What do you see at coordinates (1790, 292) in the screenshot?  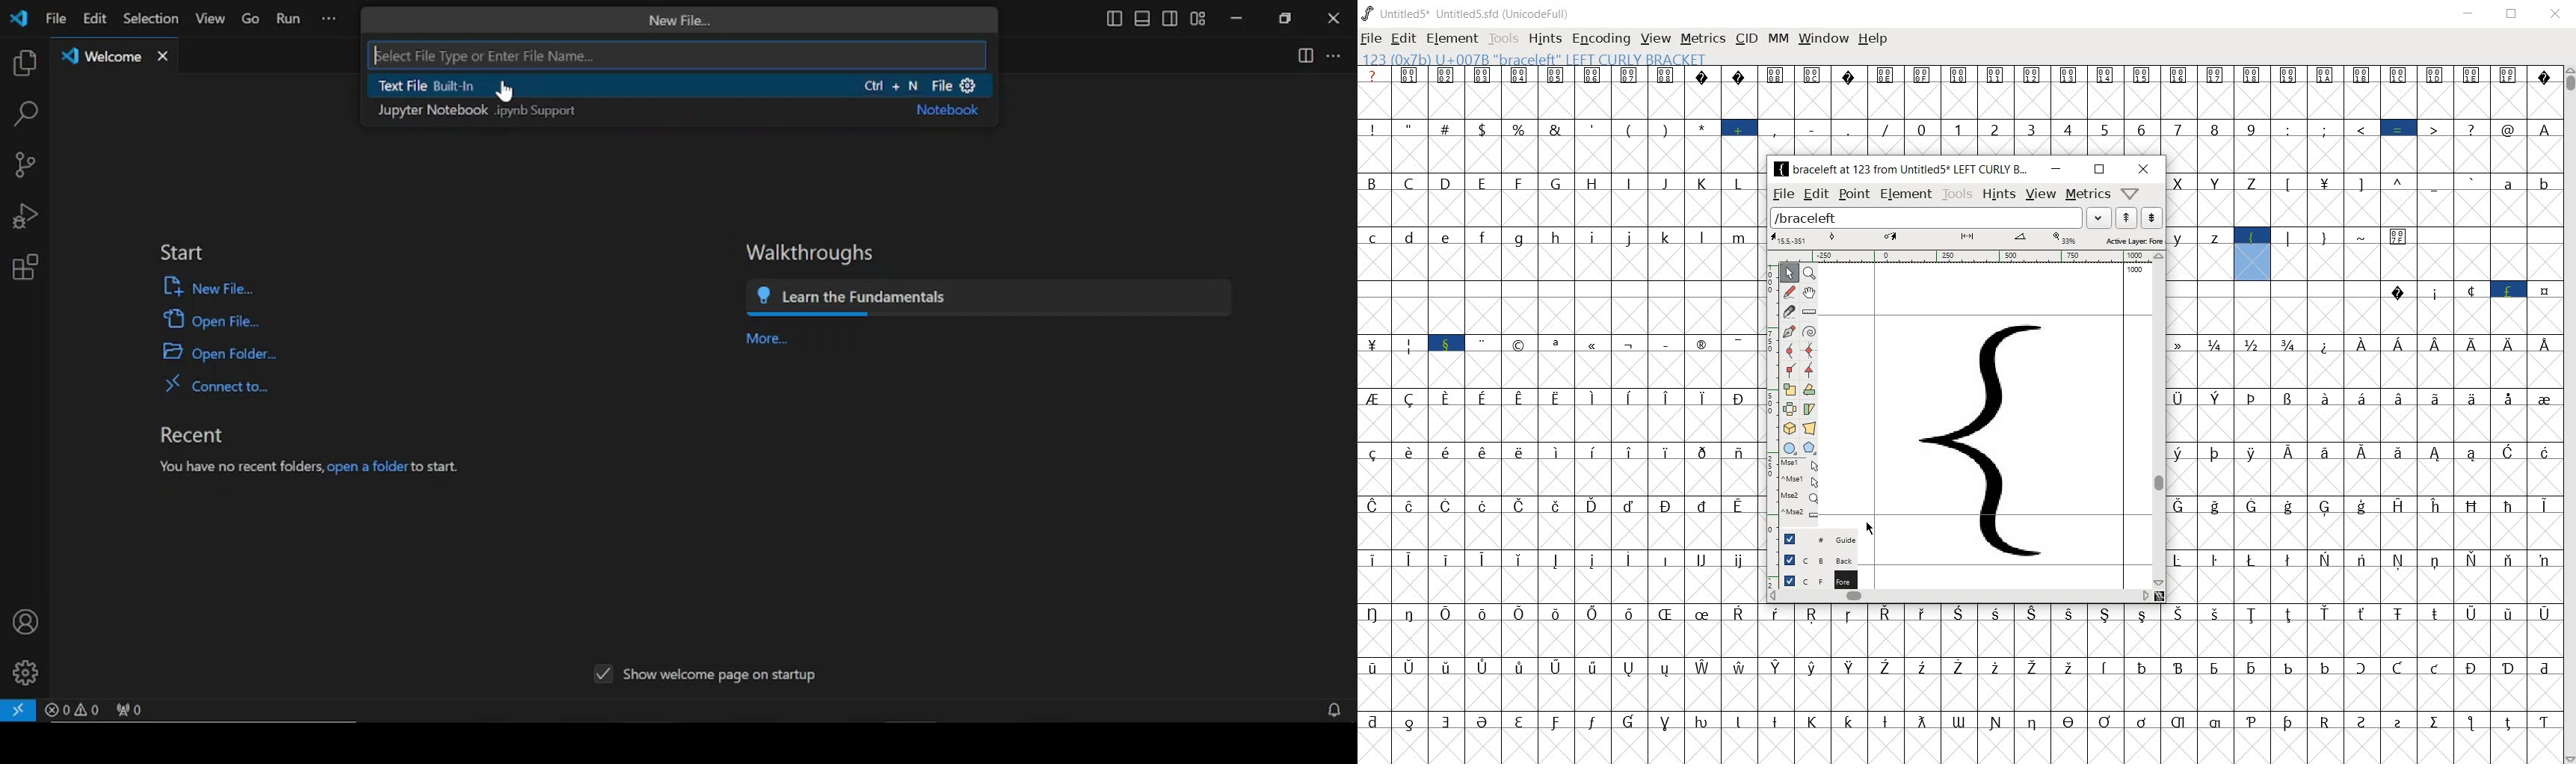 I see `draw a freehand curve` at bounding box center [1790, 292].